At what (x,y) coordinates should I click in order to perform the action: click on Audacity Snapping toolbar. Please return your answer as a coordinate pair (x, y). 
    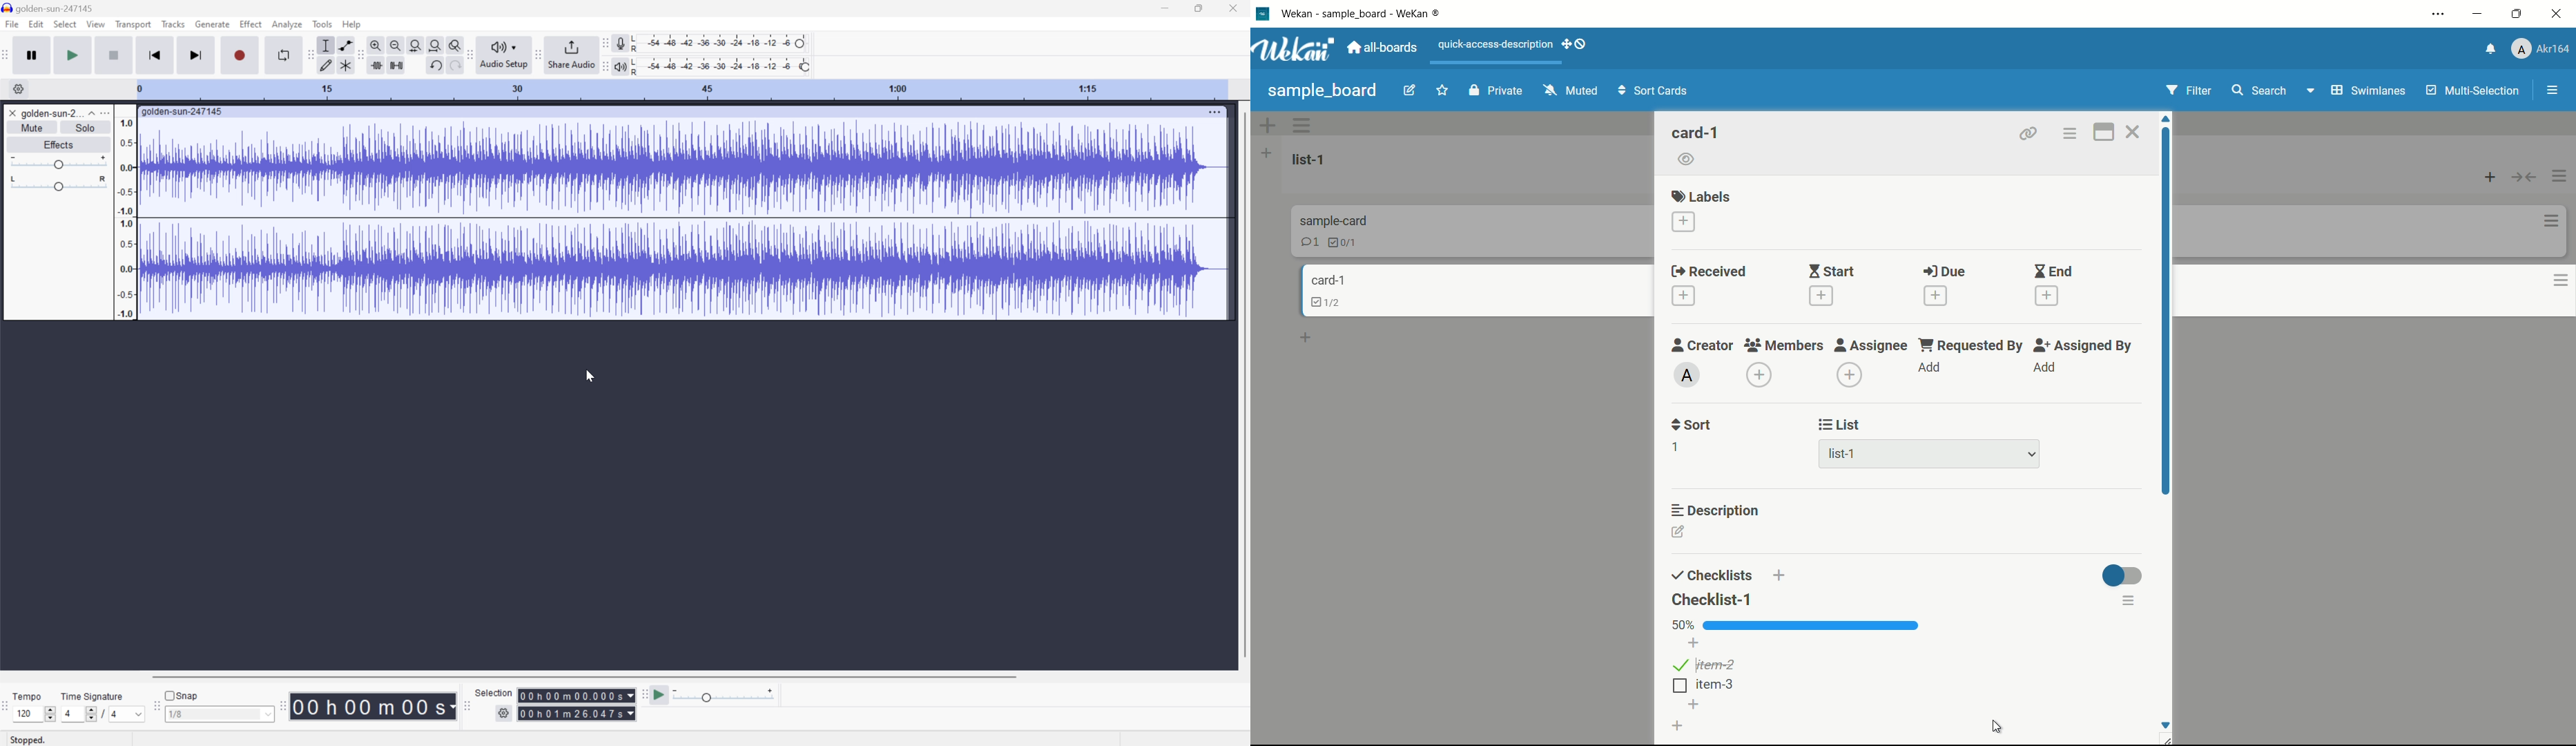
    Looking at the image, I should click on (156, 707).